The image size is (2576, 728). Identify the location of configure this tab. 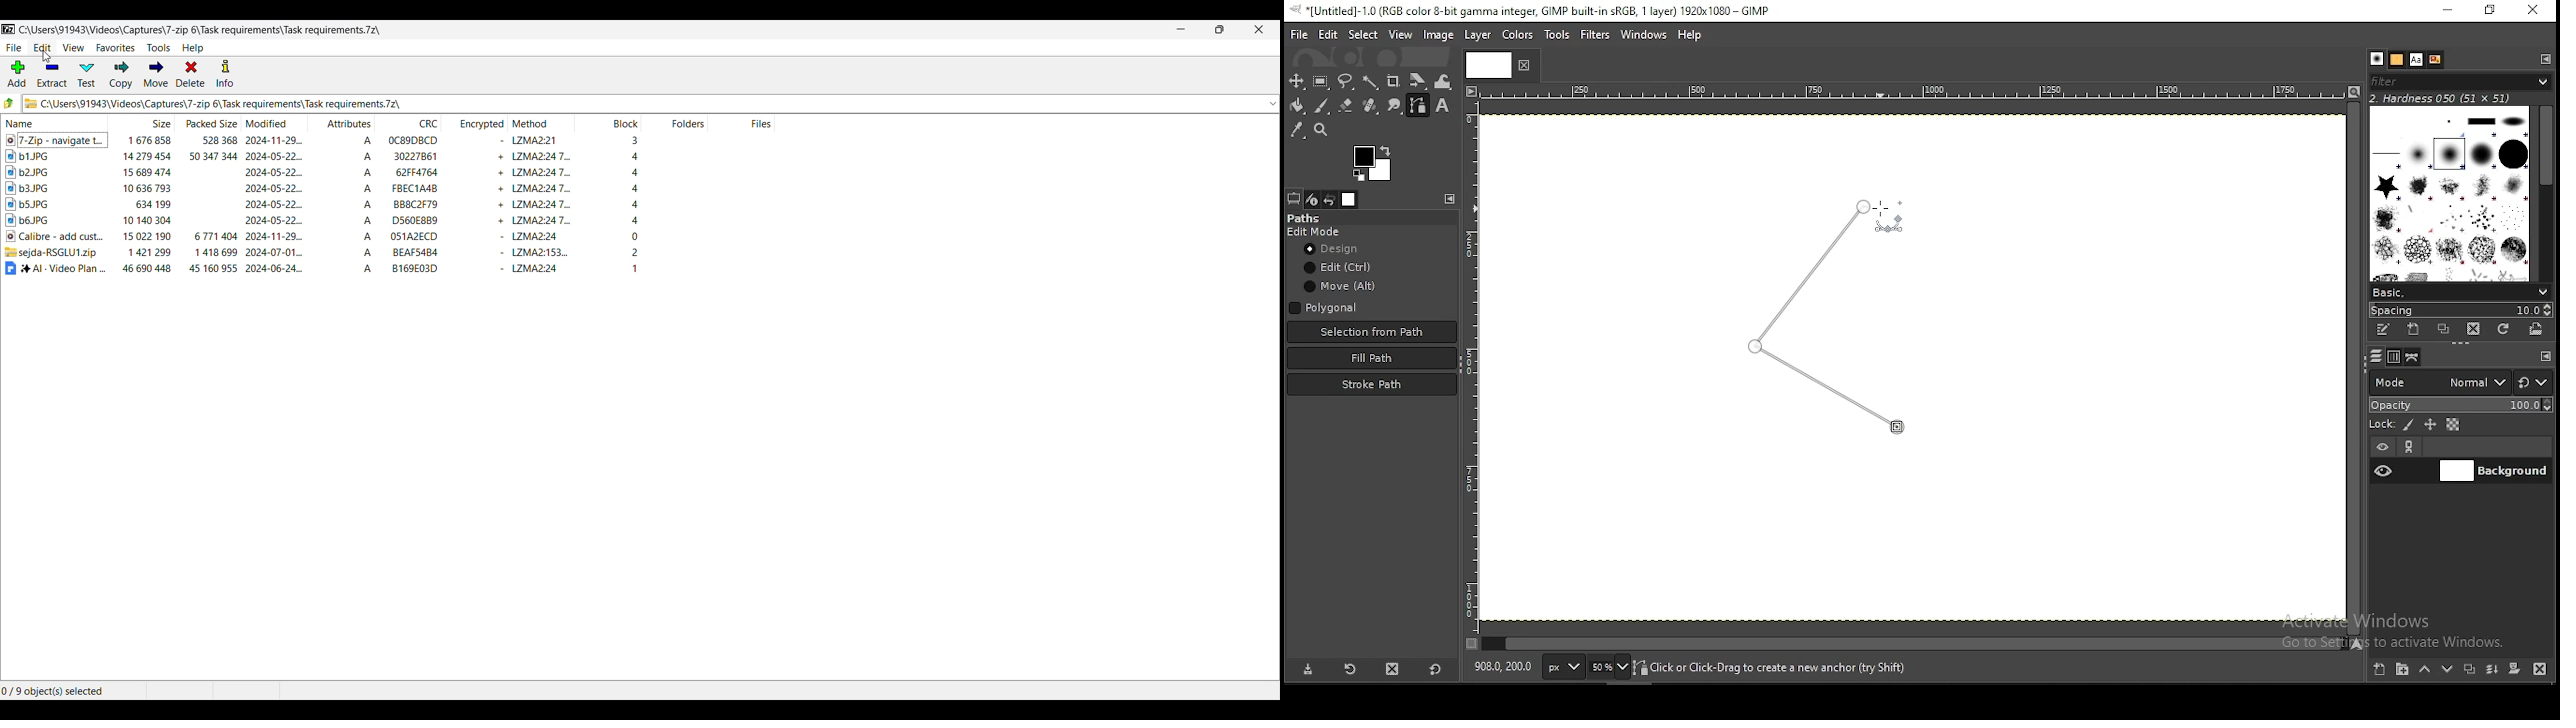
(1452, 199).